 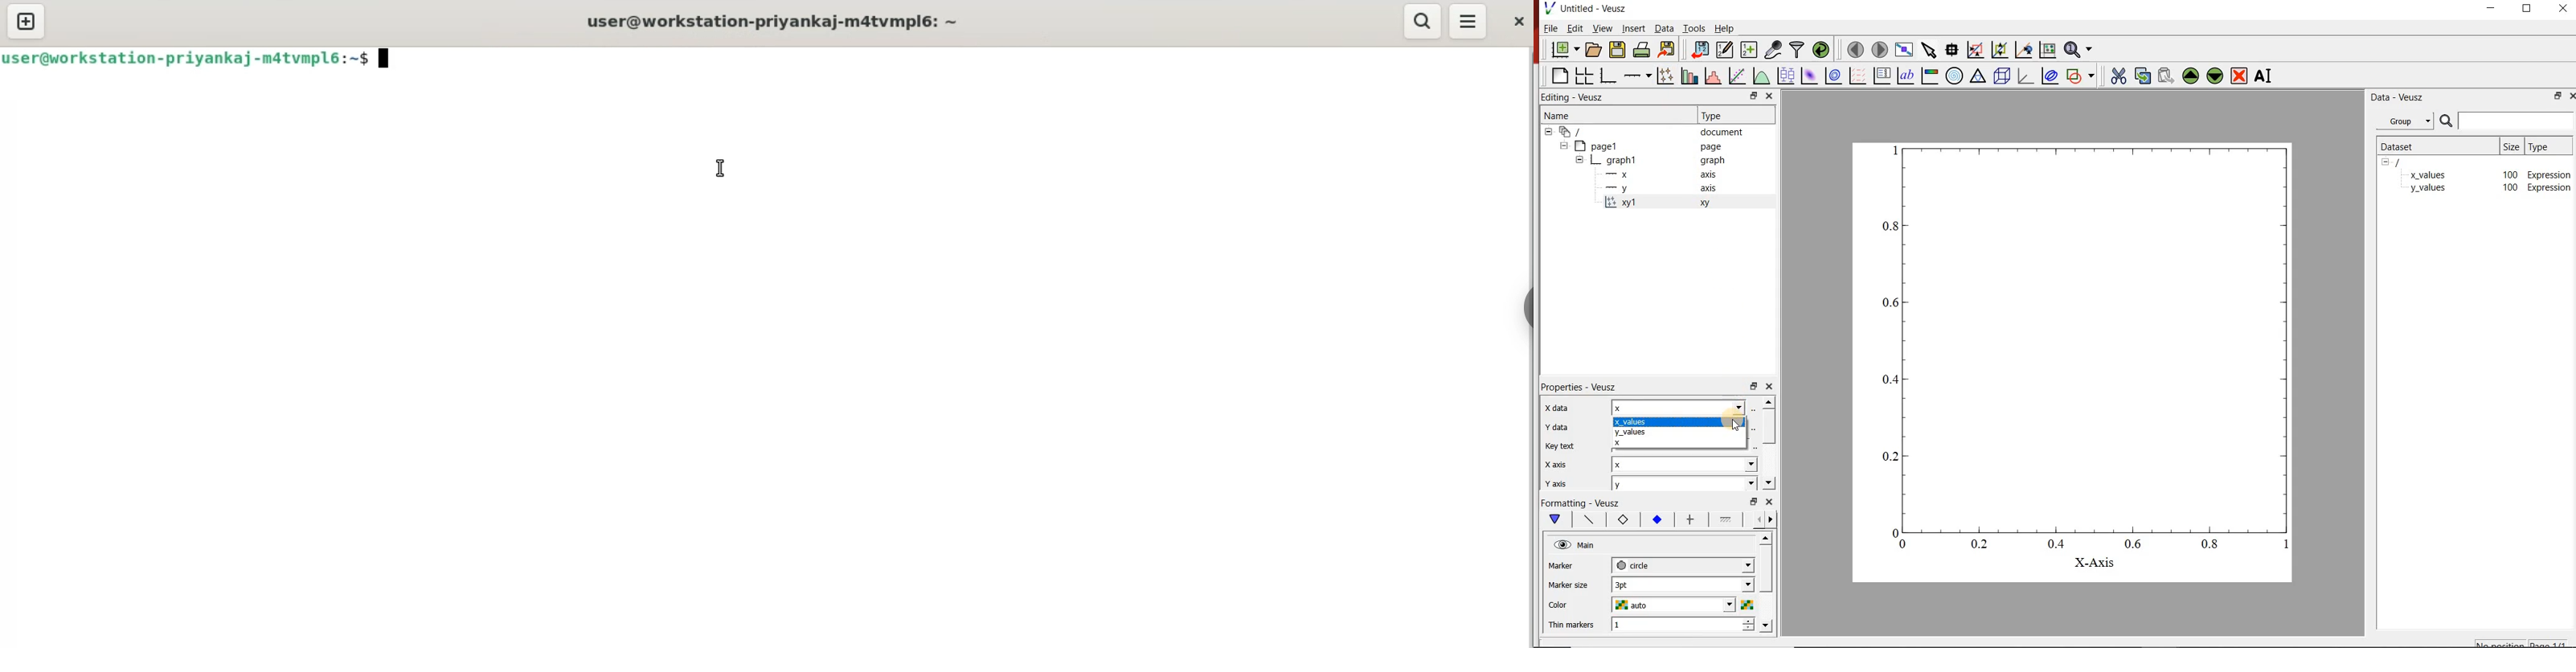 I want to click on close, so click(x=1769, y=501).